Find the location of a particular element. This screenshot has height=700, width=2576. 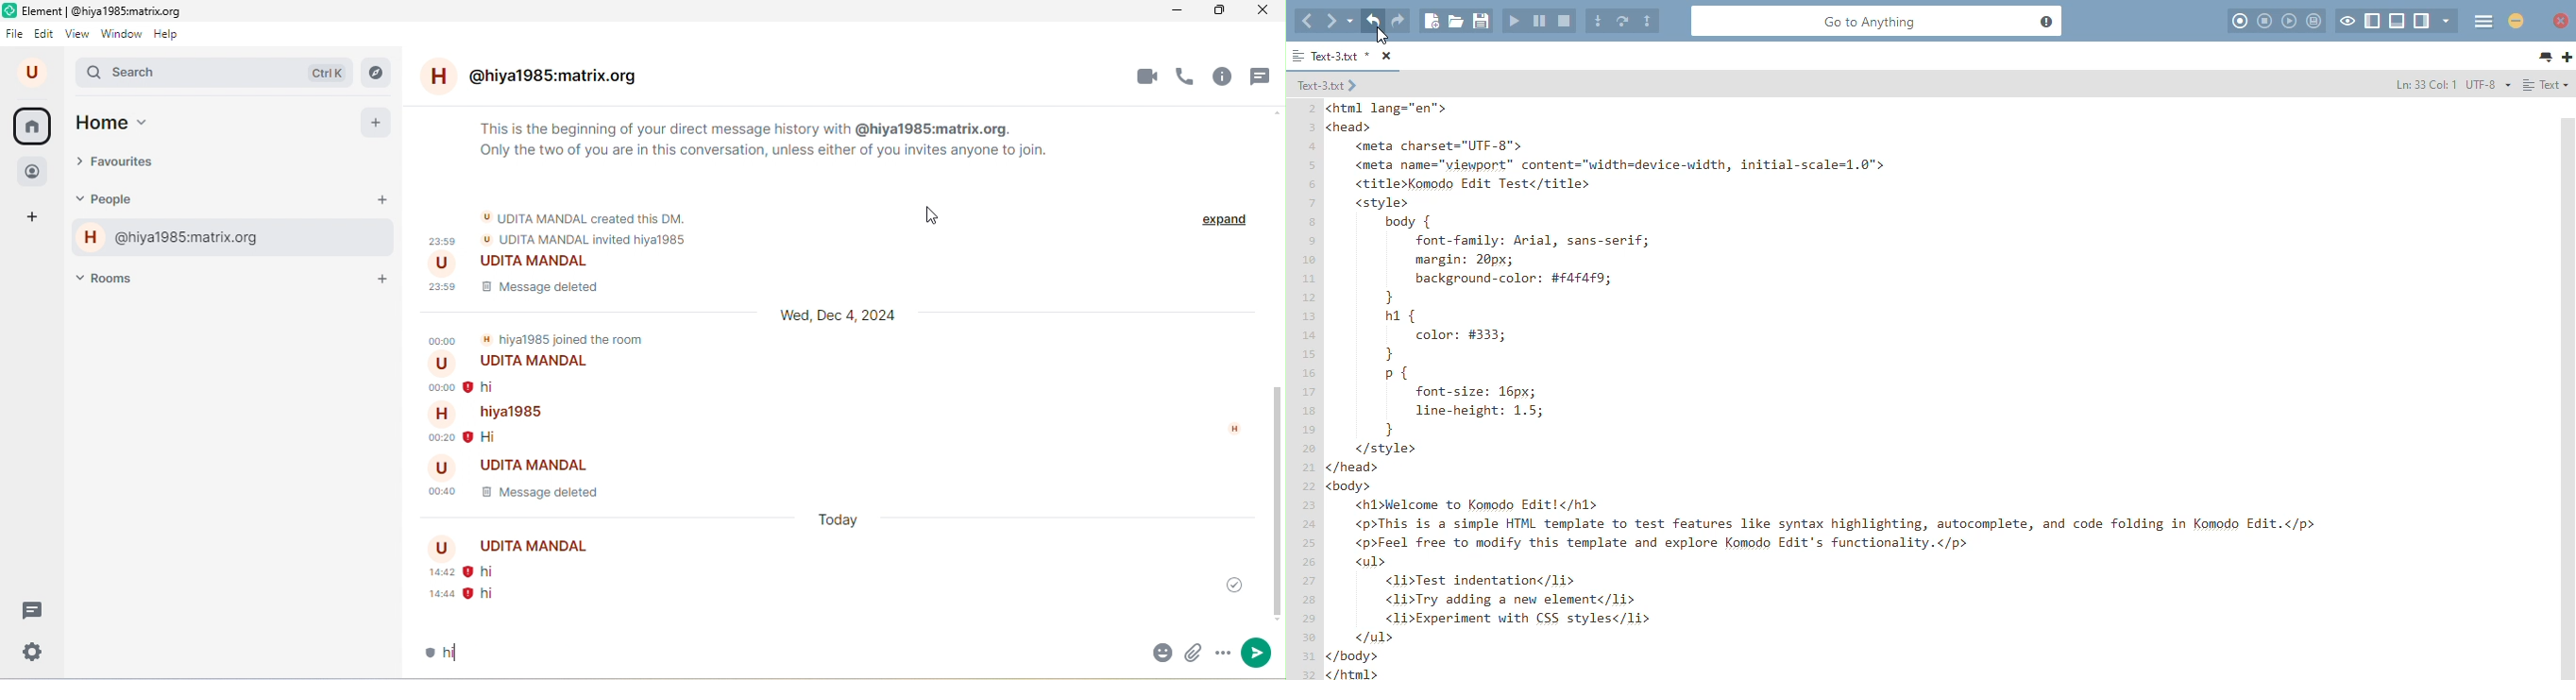

voice call is located at coordinates (1187, 75).